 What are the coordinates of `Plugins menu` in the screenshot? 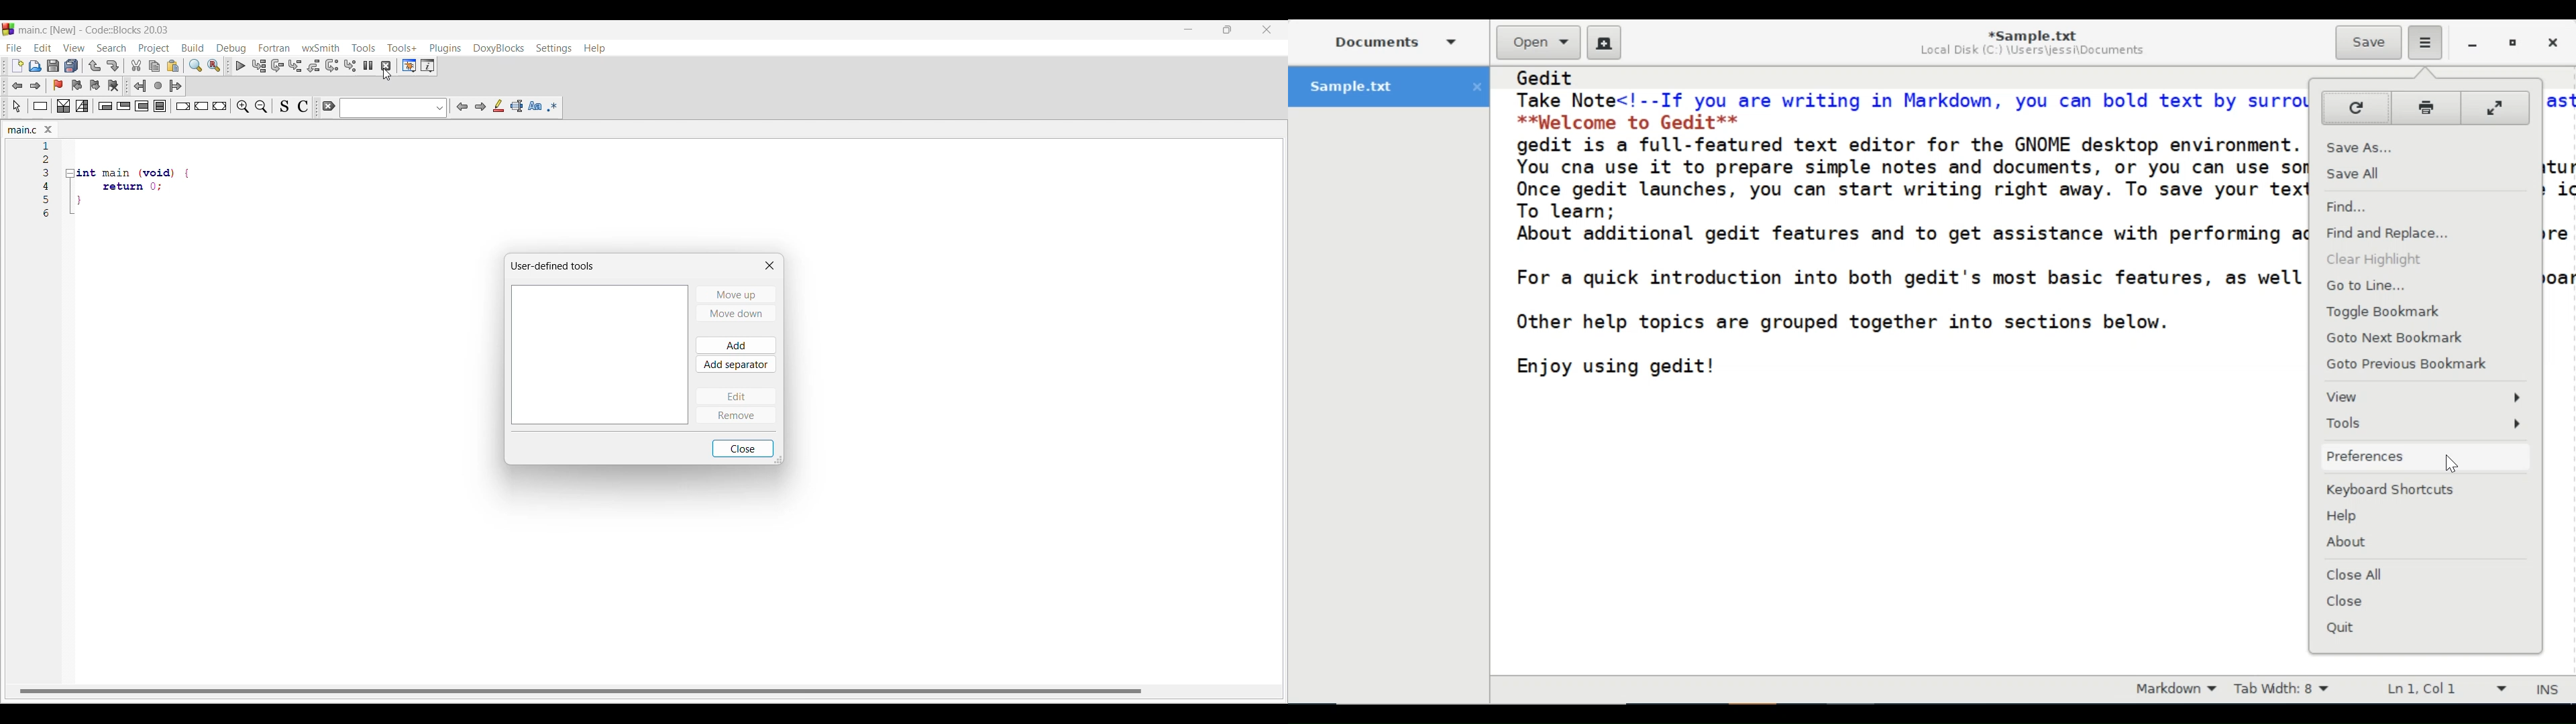 It's located at (445, 49).